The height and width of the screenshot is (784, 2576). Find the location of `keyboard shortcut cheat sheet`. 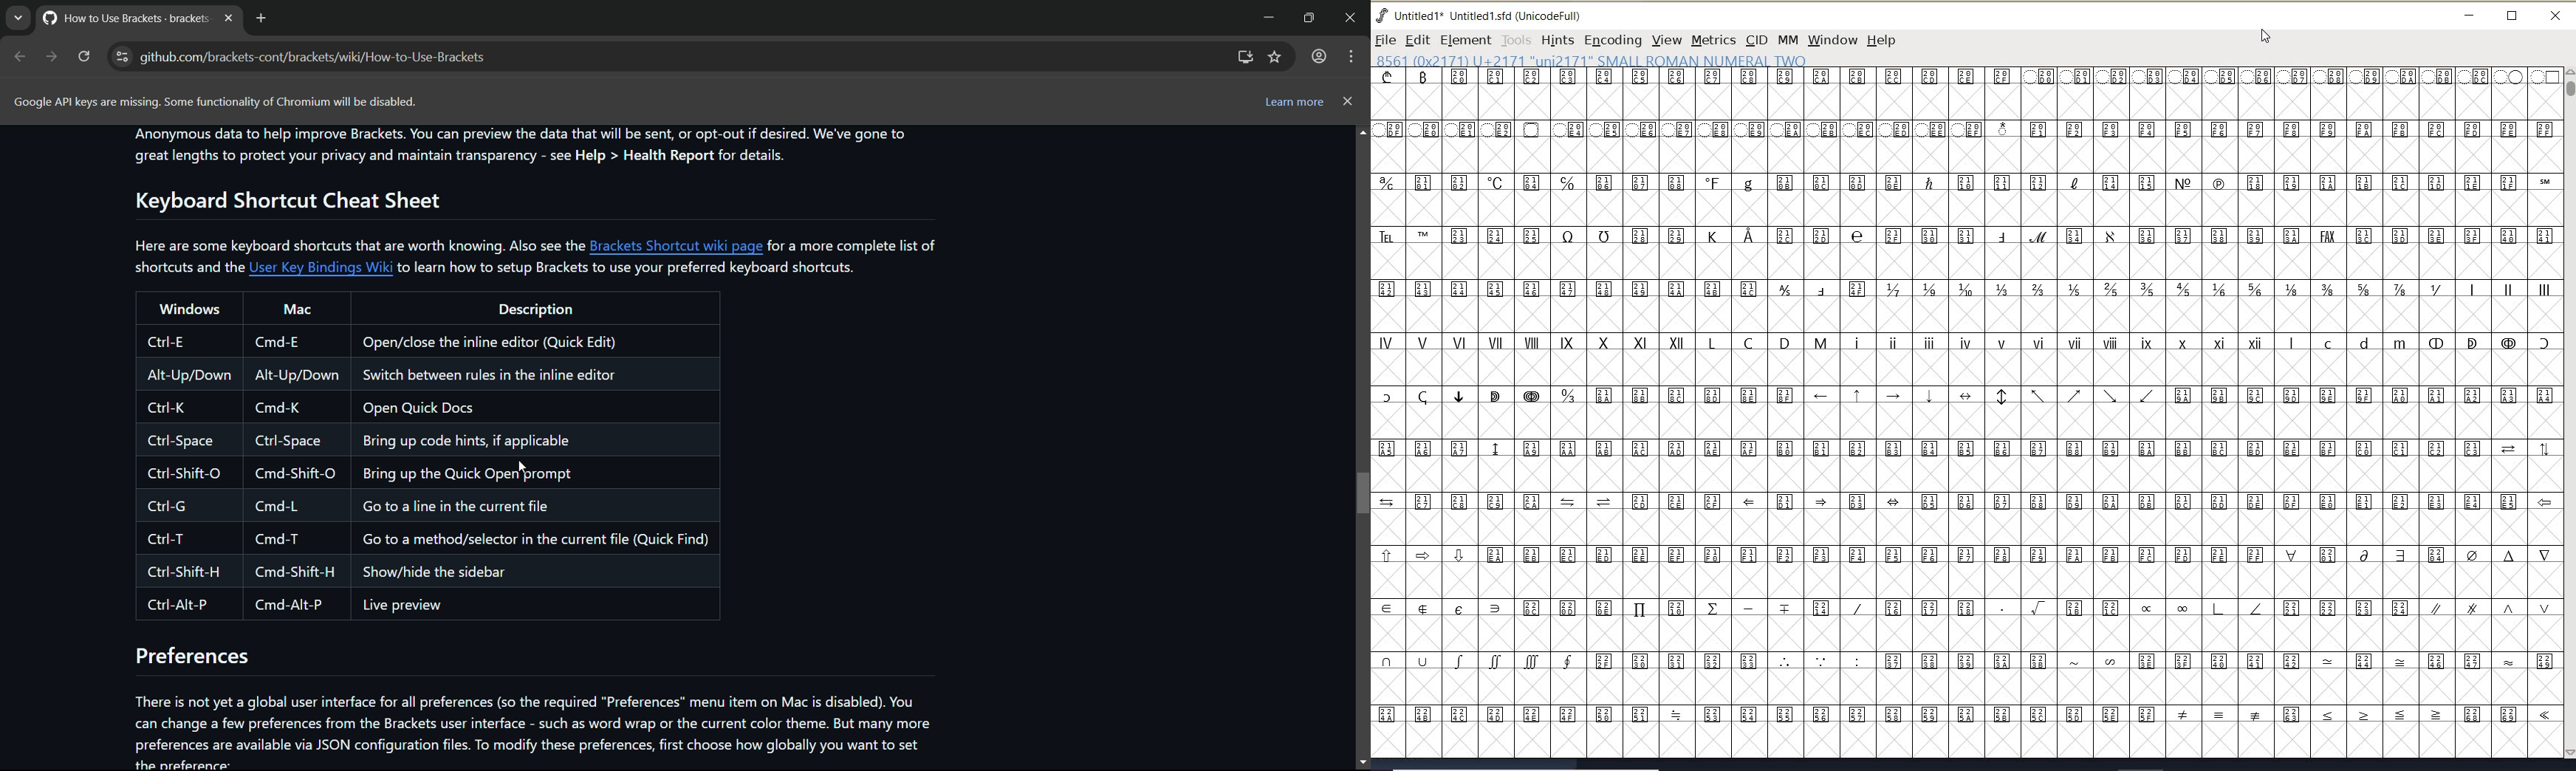

keyboard shortcut cheat sheet is located at coordinates (283, 199).